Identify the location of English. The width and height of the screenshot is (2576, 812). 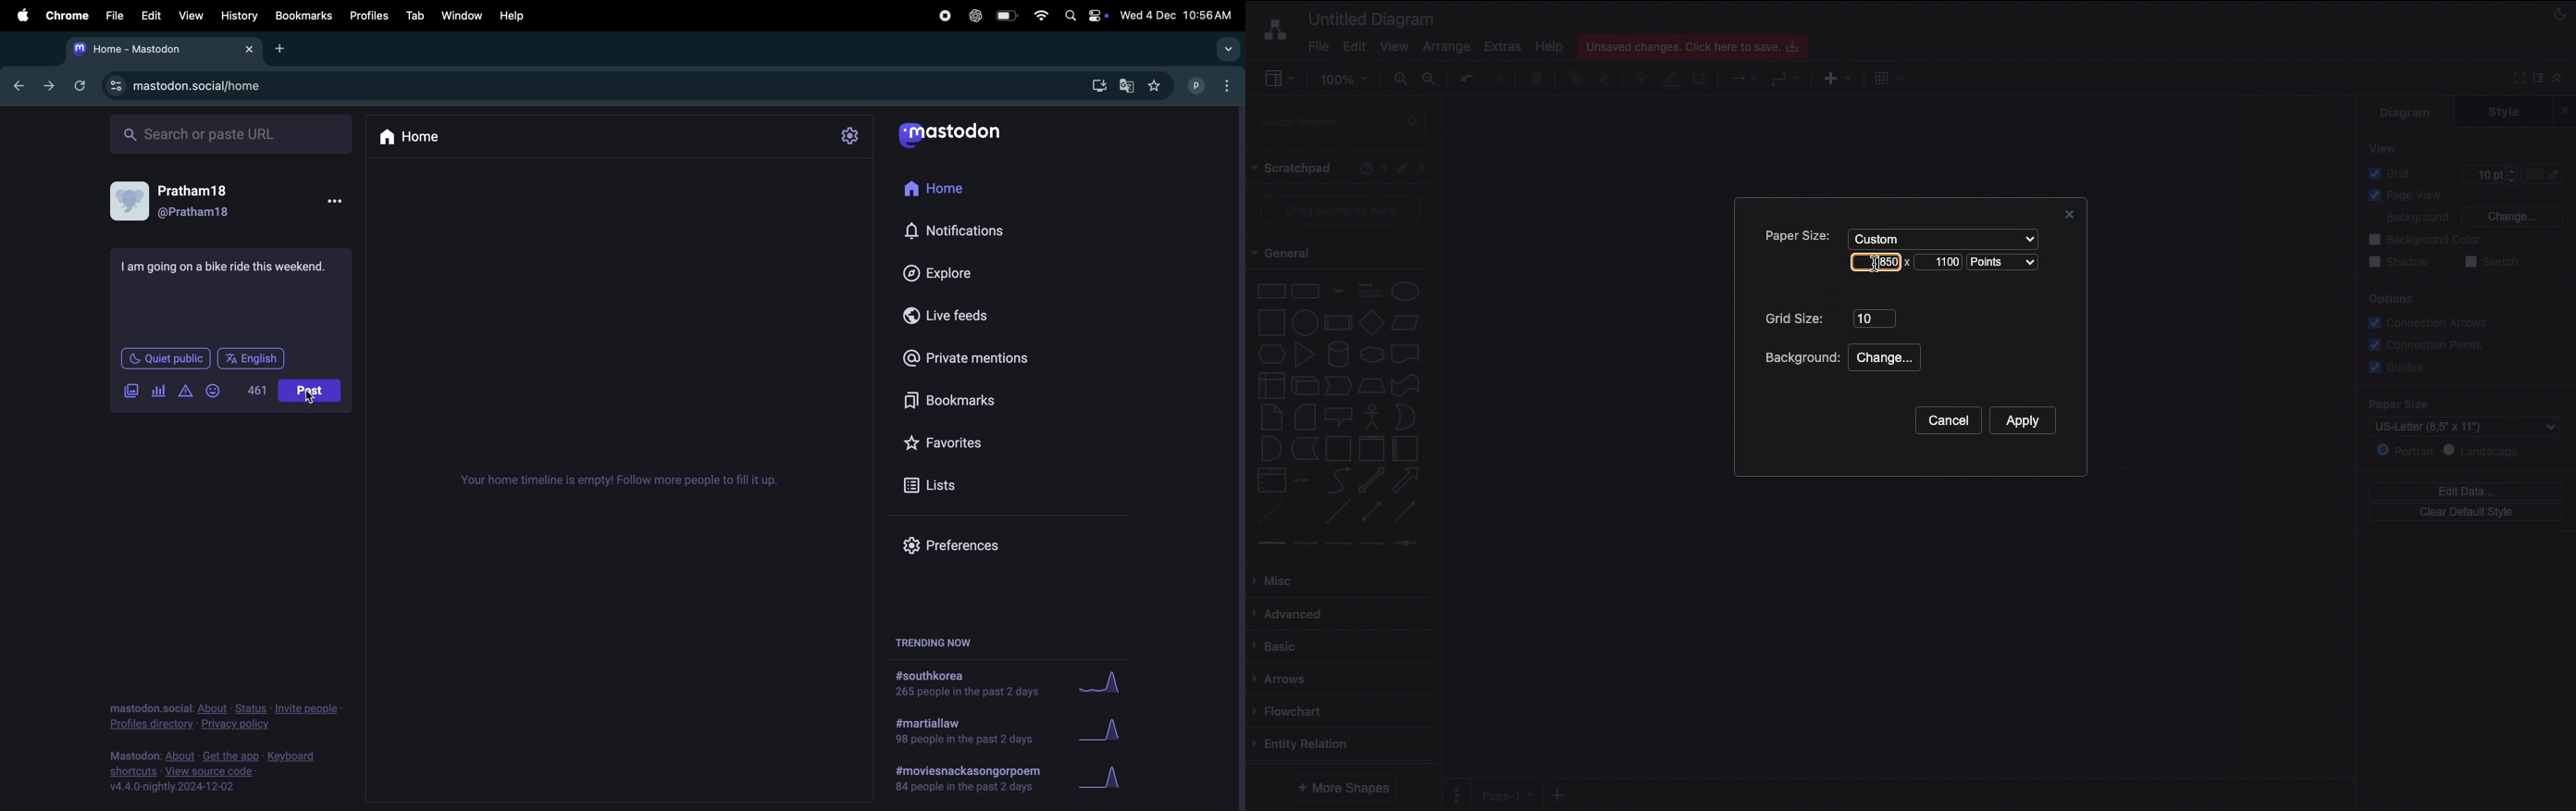
(253, 359).